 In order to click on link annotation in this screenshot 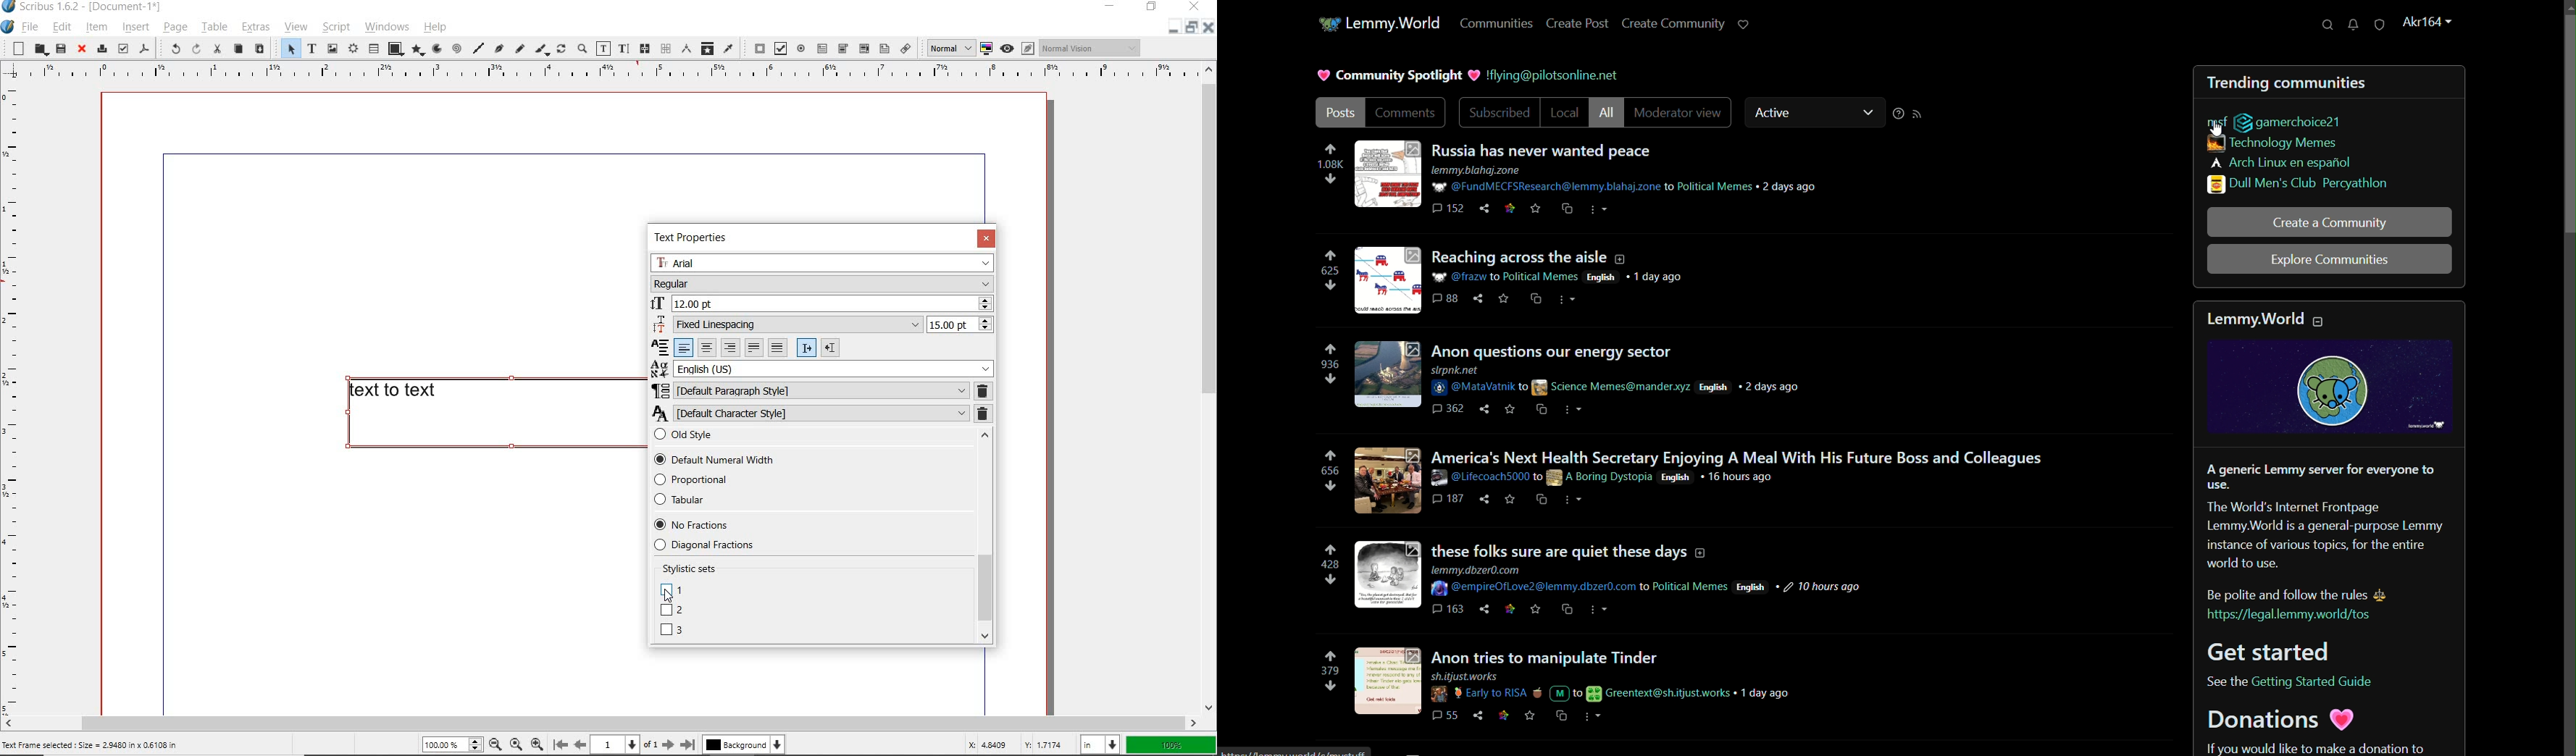, I will do `click(906, 48)`.